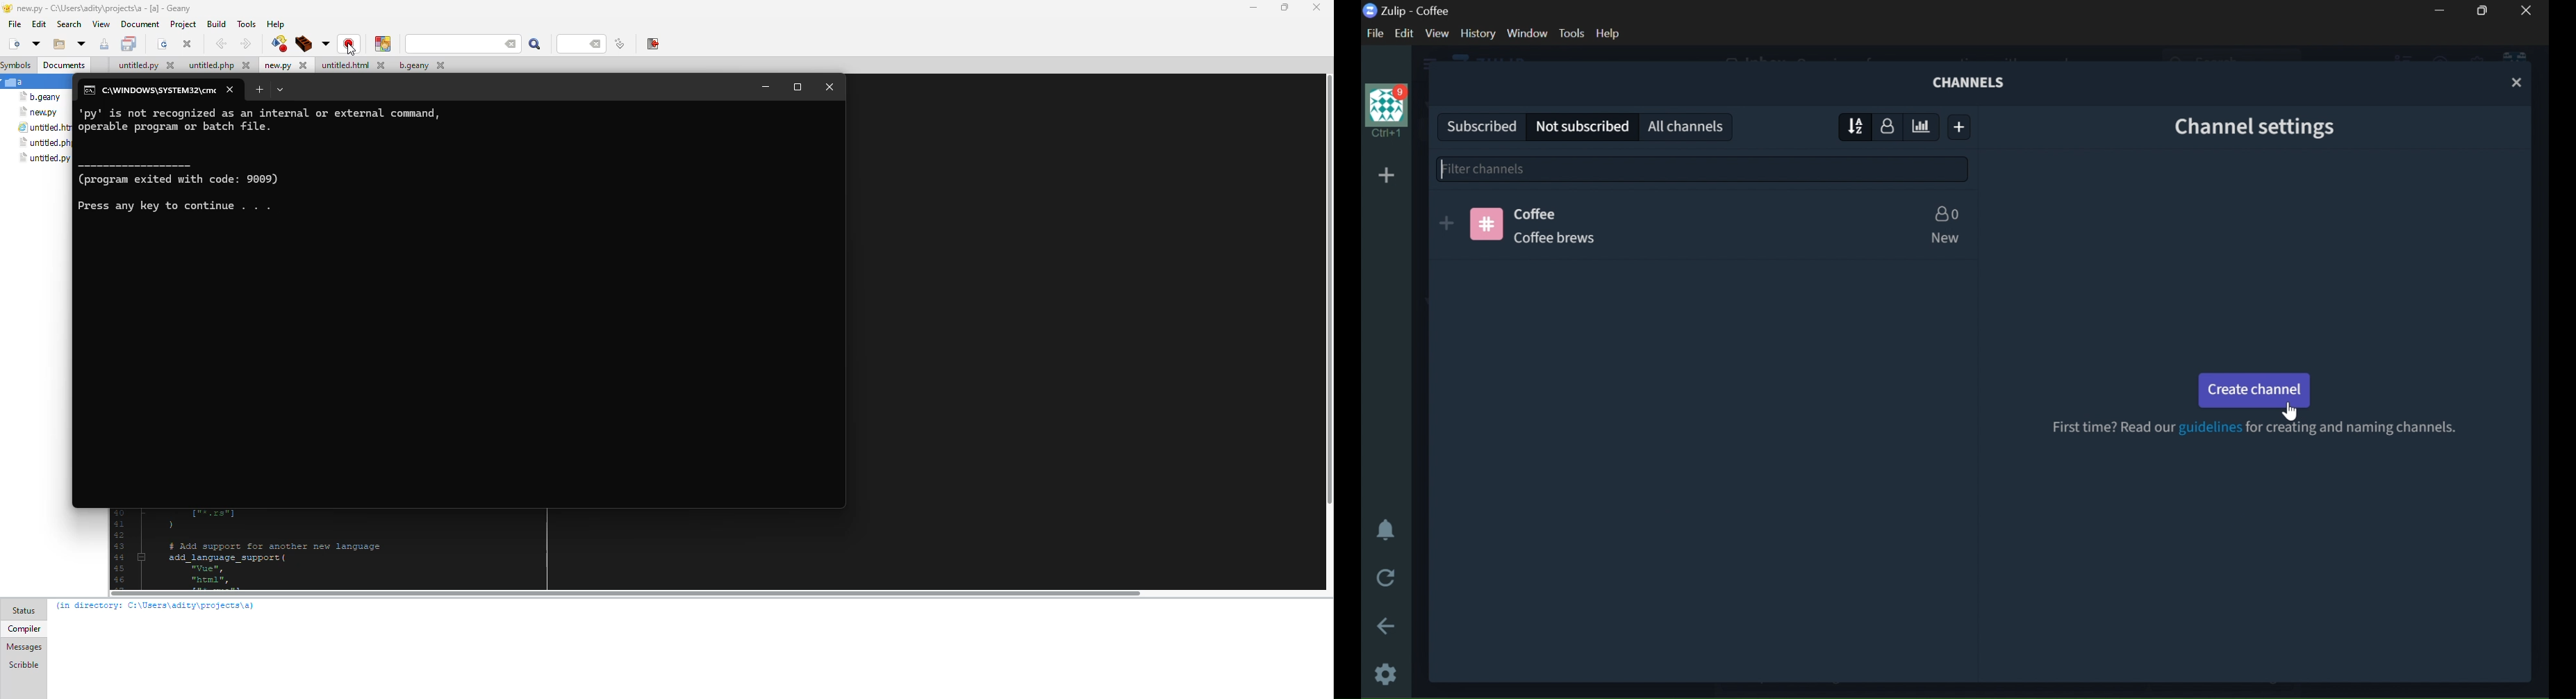 This screenshot has height=700, width=2576. I want to click on save, so click(102, 45).